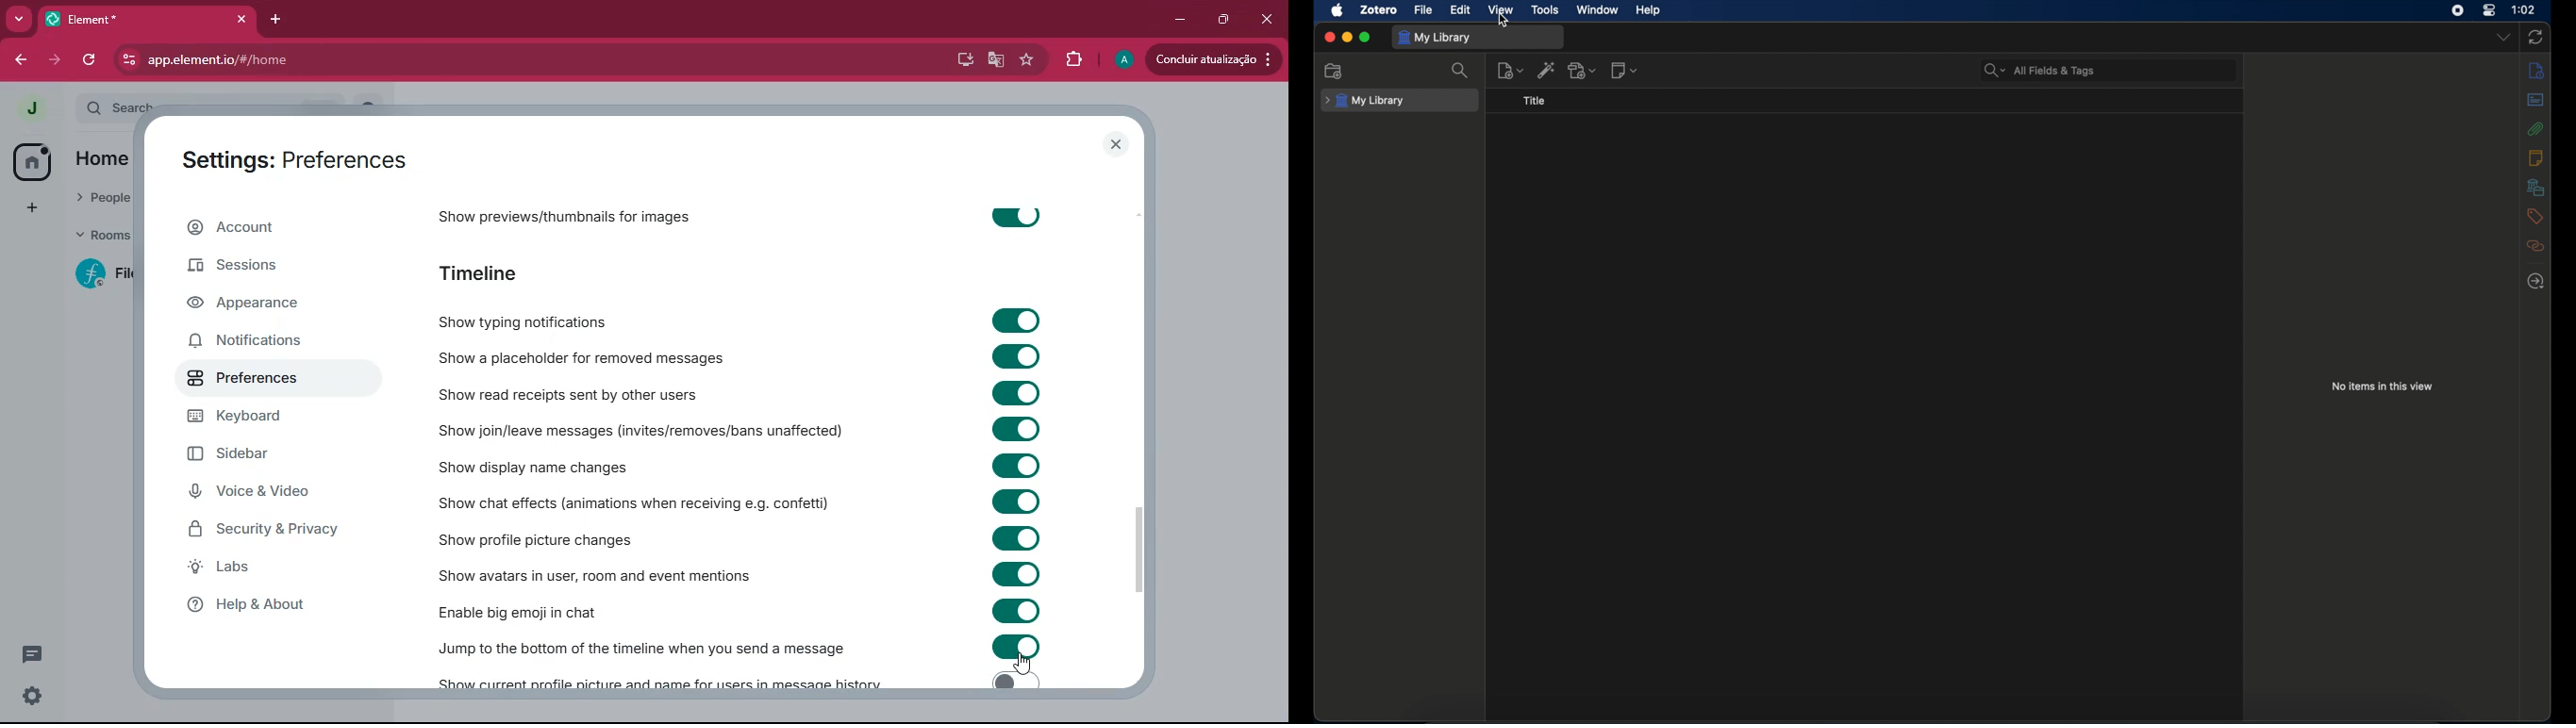 The image size is (2576, 728). I want to click on f fil, so click(97, 275).